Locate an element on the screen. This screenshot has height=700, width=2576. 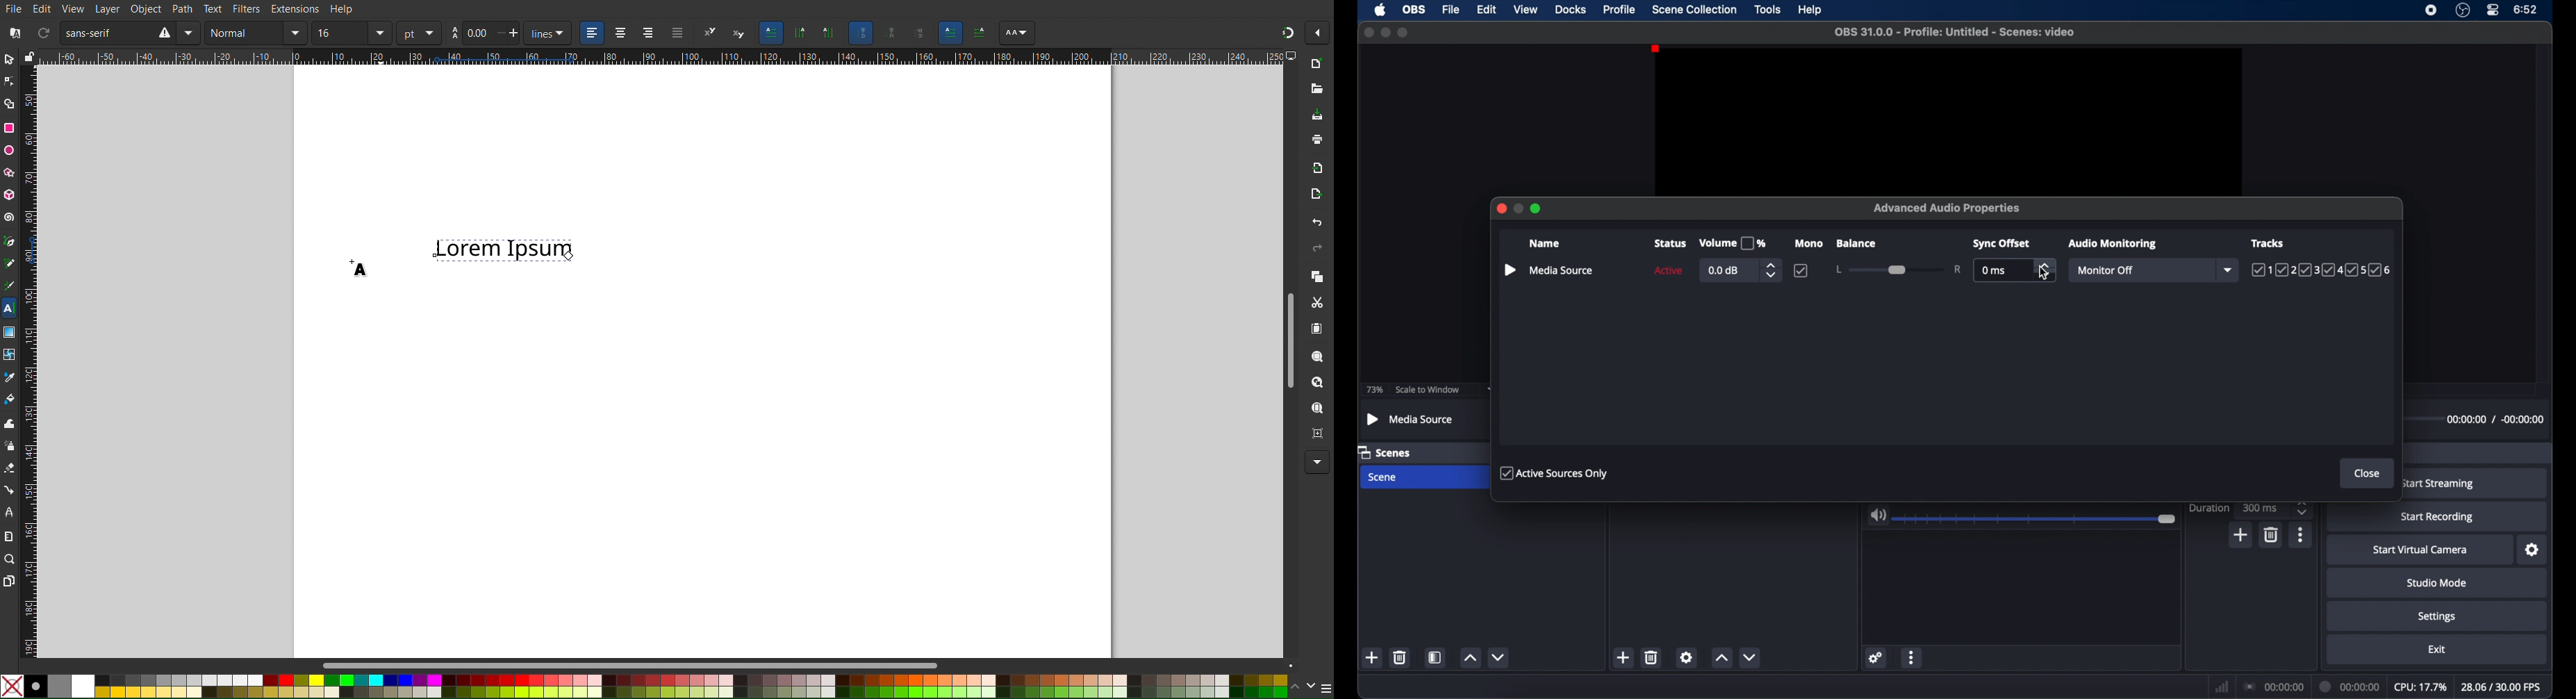
Ellipse is located at coordinates (10, 151).